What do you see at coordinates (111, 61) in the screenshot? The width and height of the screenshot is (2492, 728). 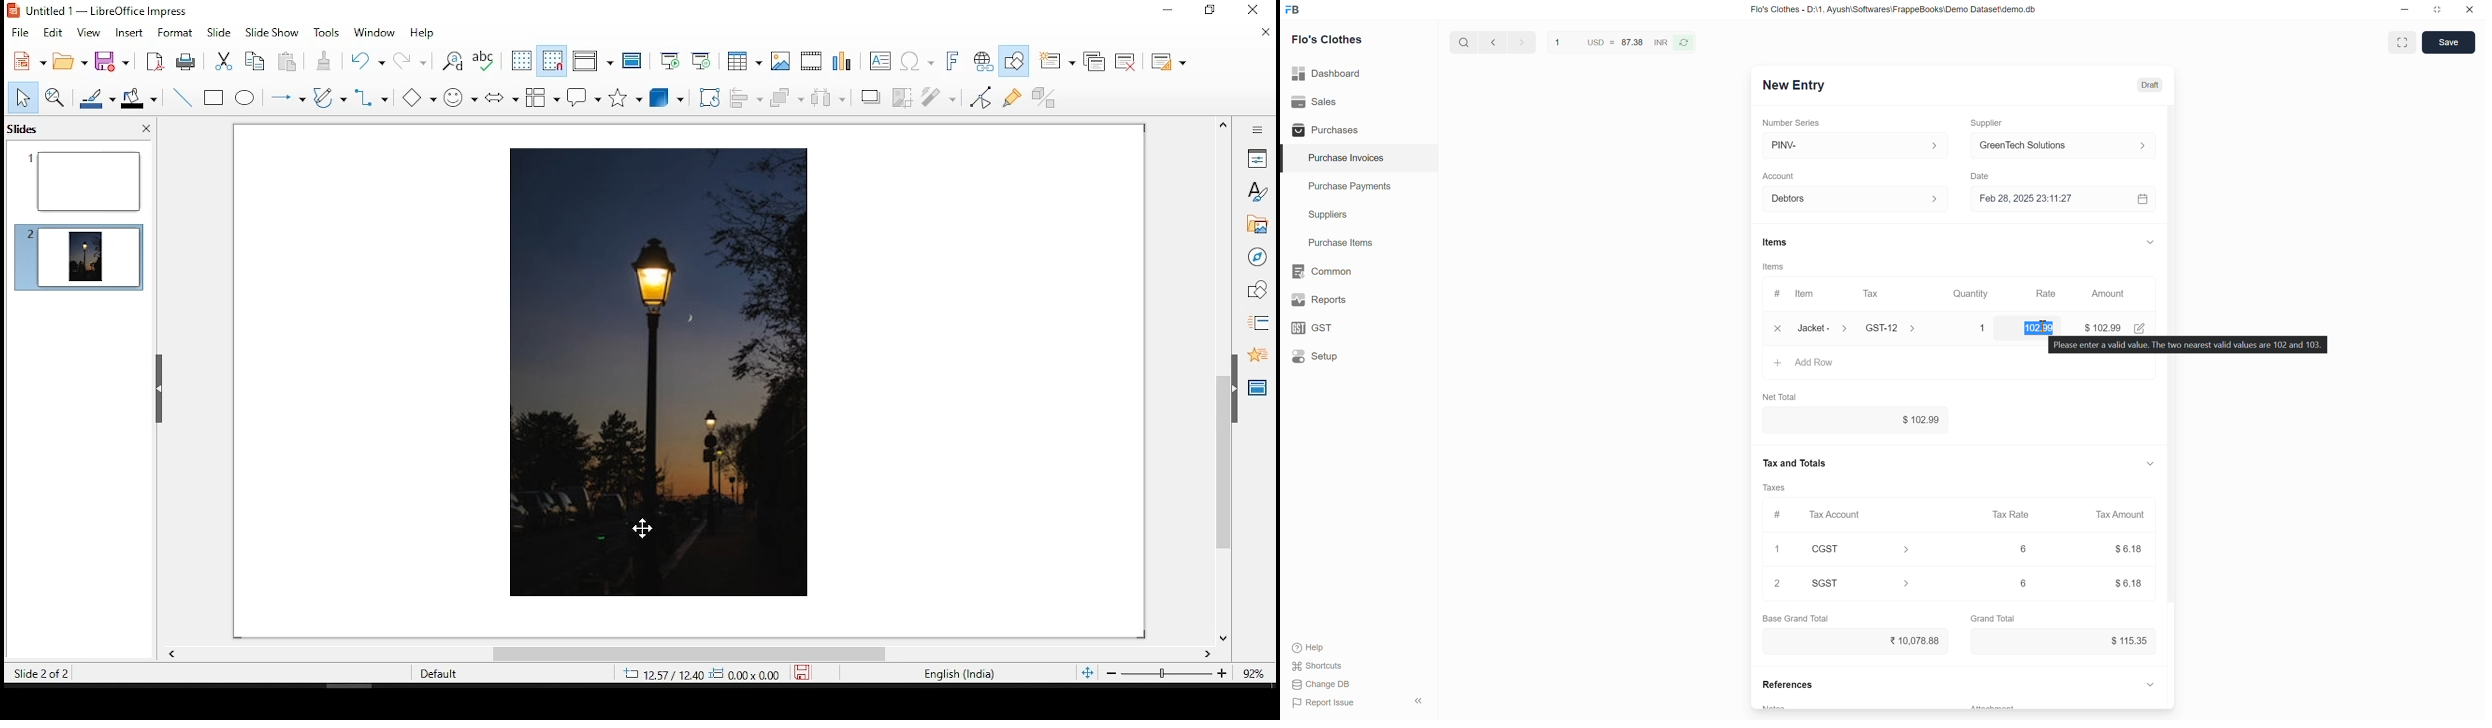 I see `save` at bounding box center [111, 61].